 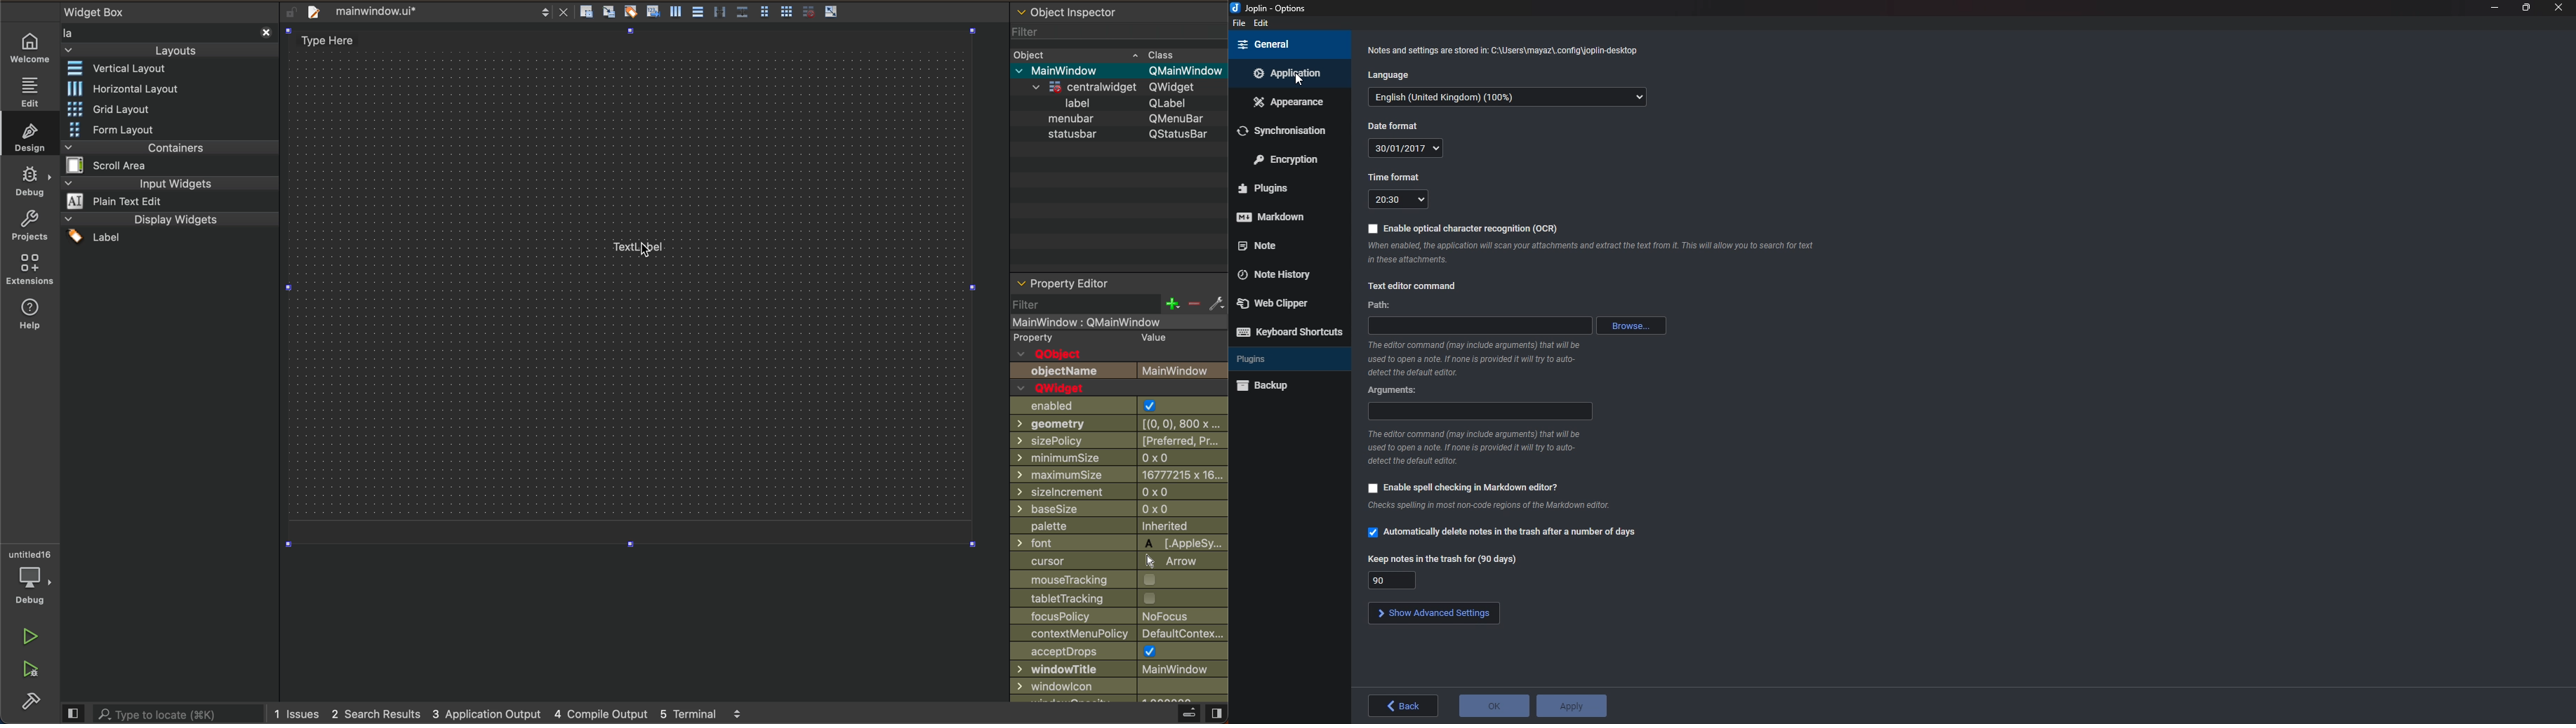 I want to click on edit, so click(x=1263, y=24).